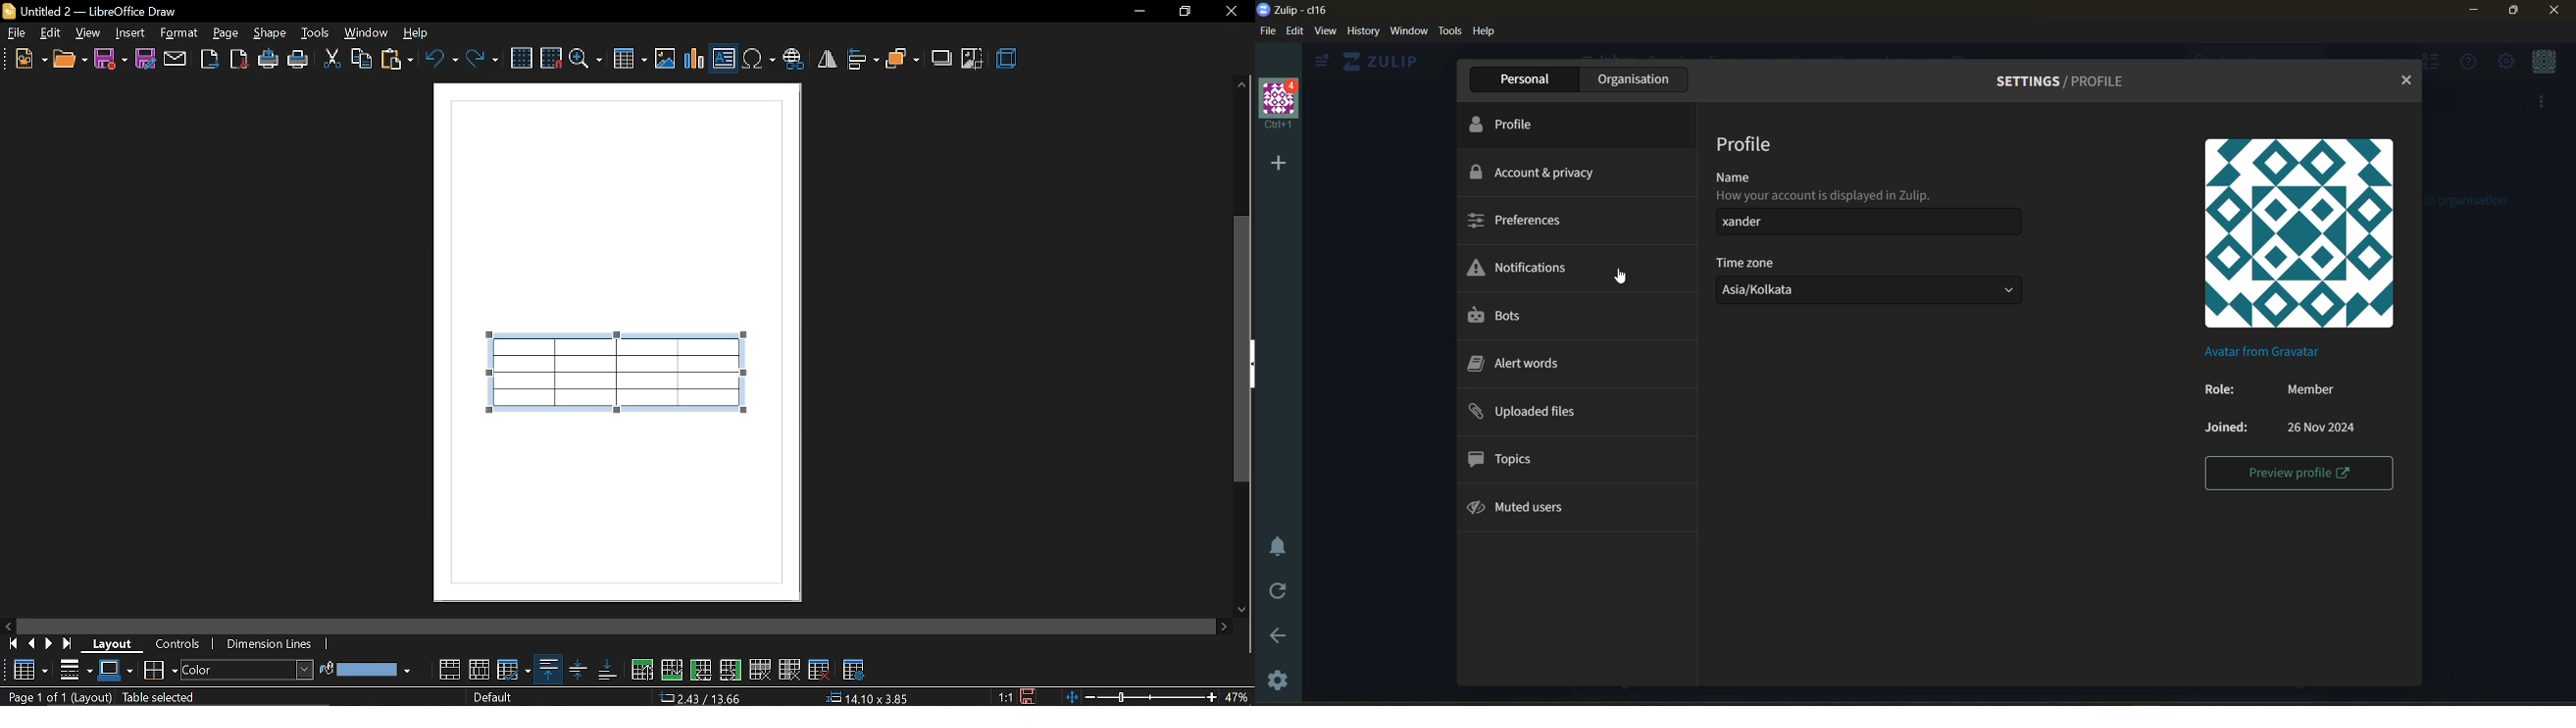  Describe the element at coordinates (1007, 59) in the screenshot. I see `3d effects` at that location.